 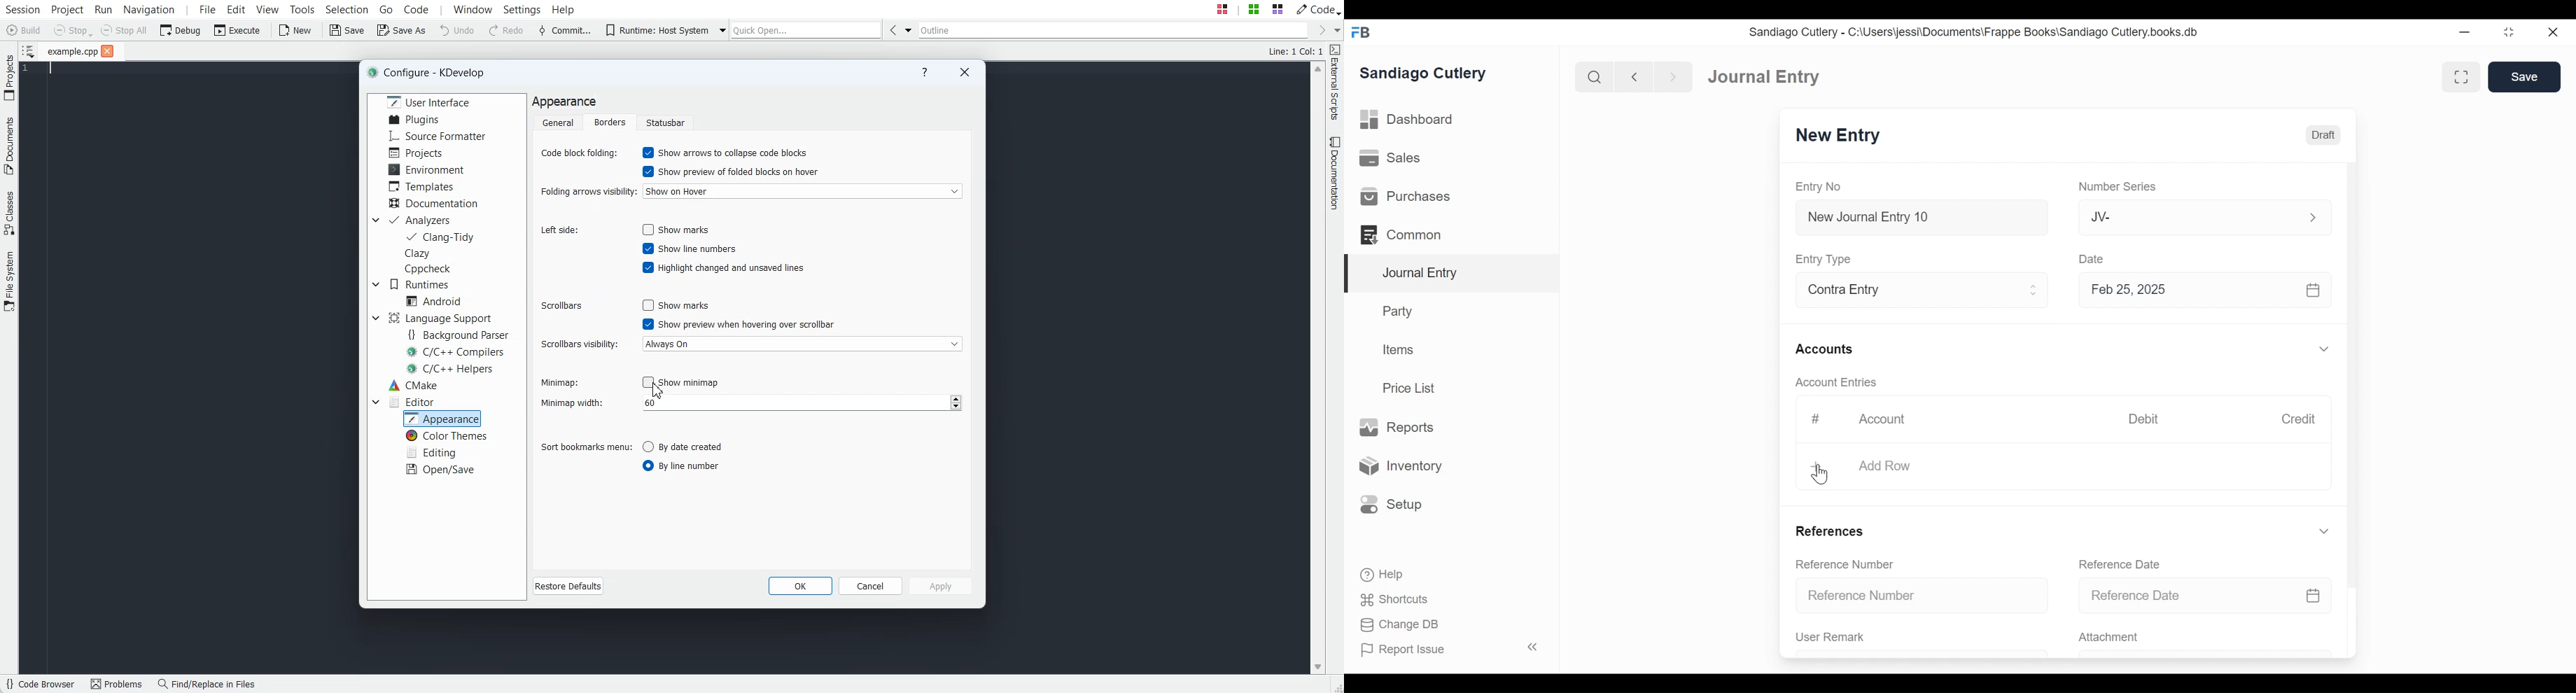 I want to click on Text Cursor, so click(x=46, y=69).